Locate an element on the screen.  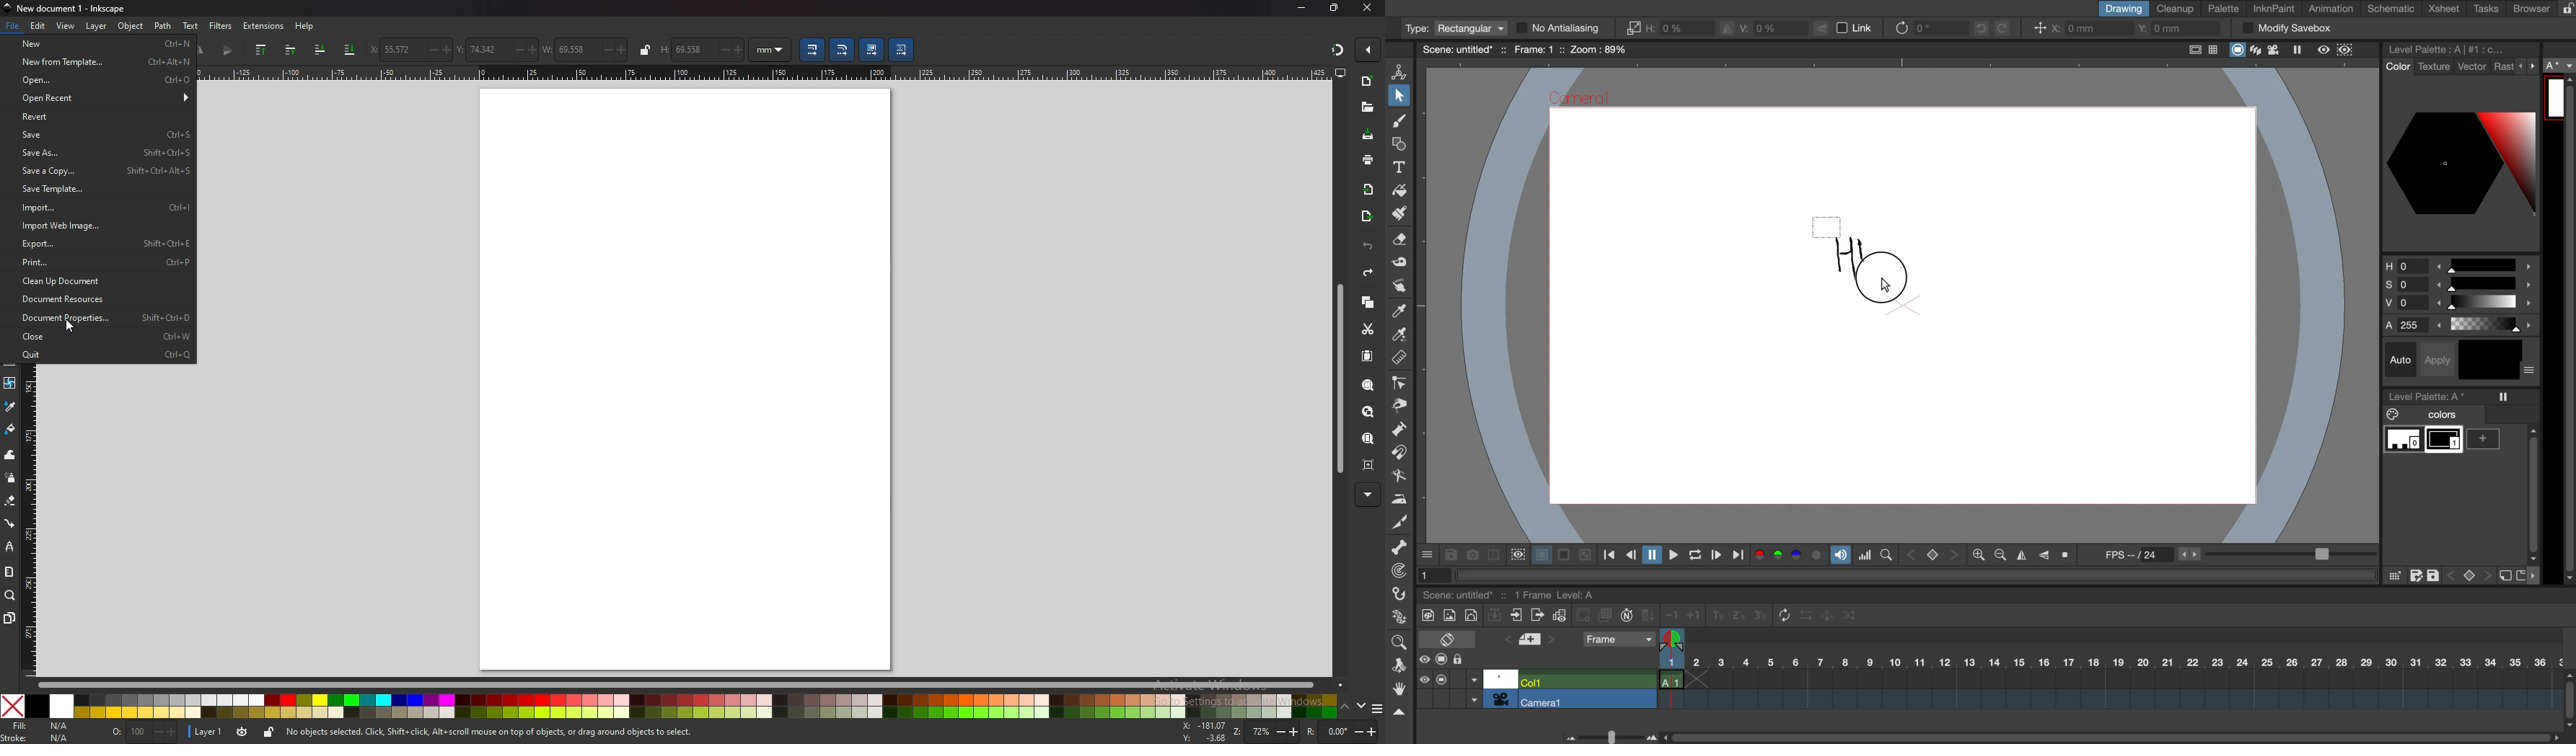
pause is located at coordinates (1650, 555).